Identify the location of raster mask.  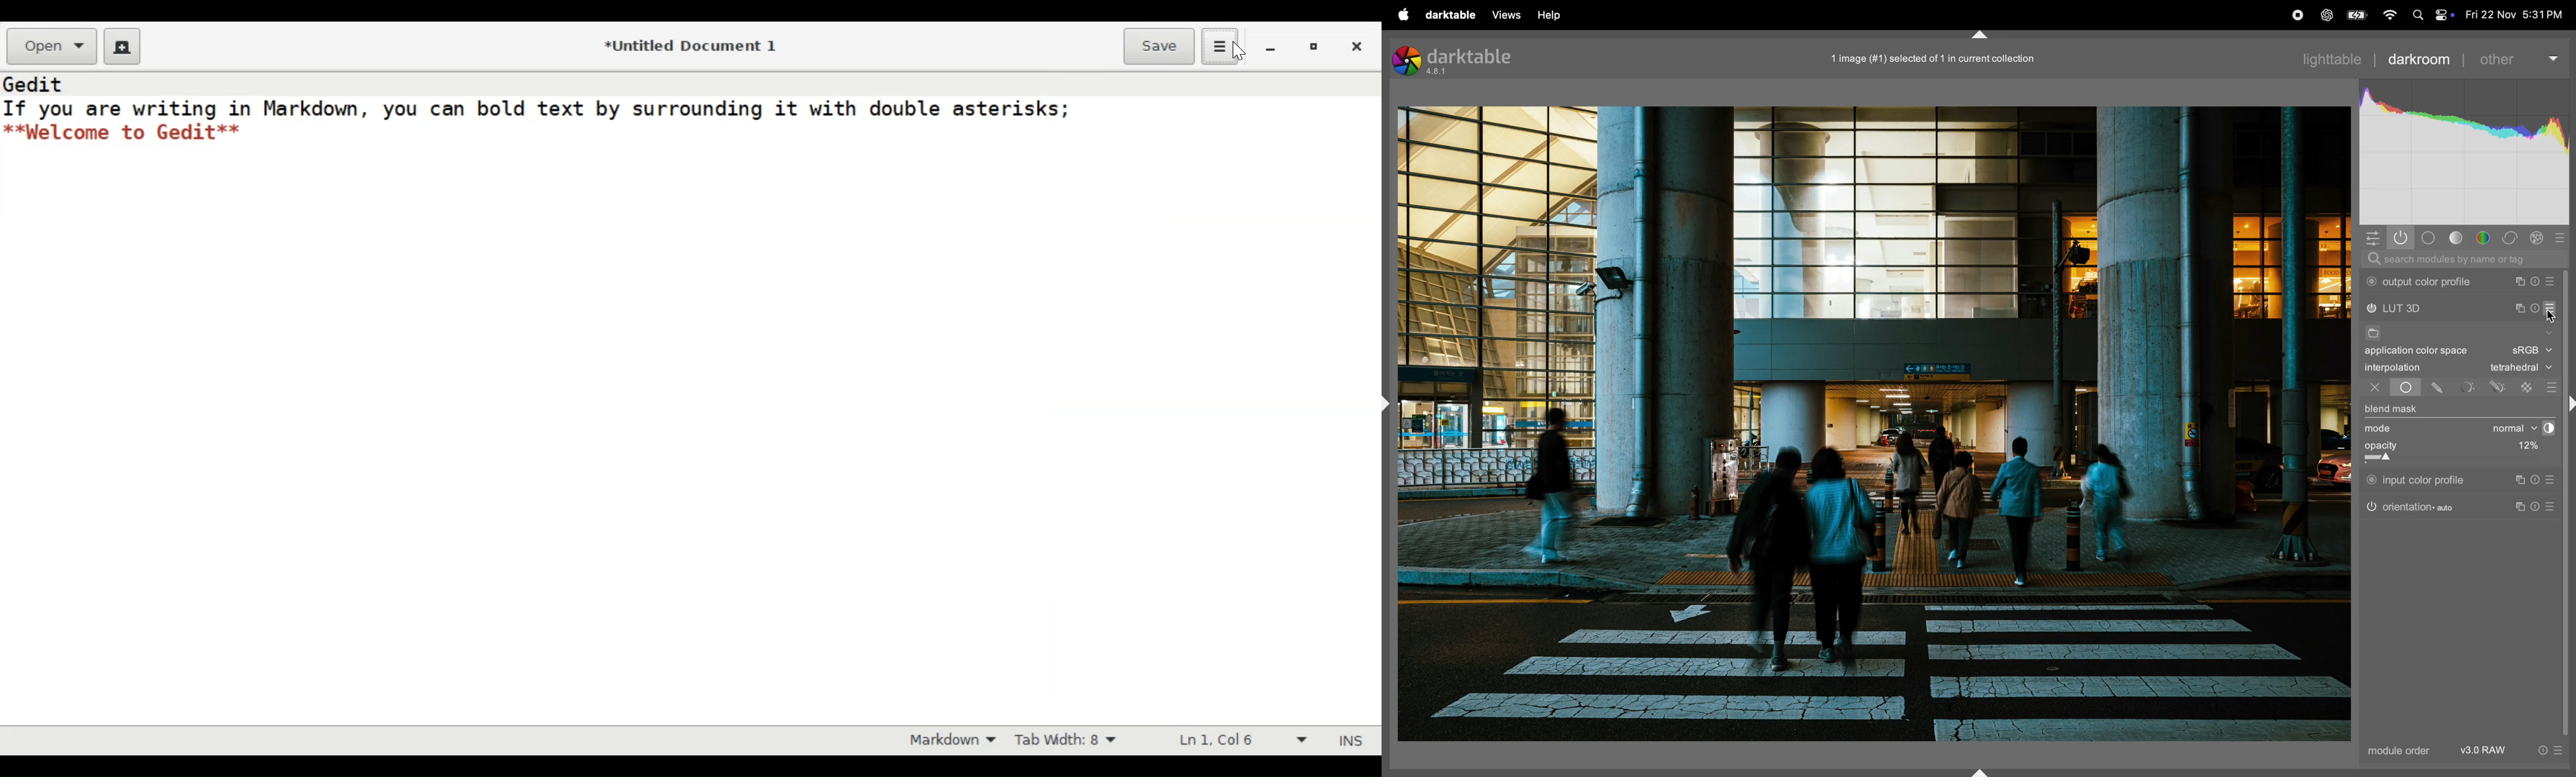
(2528, 386).